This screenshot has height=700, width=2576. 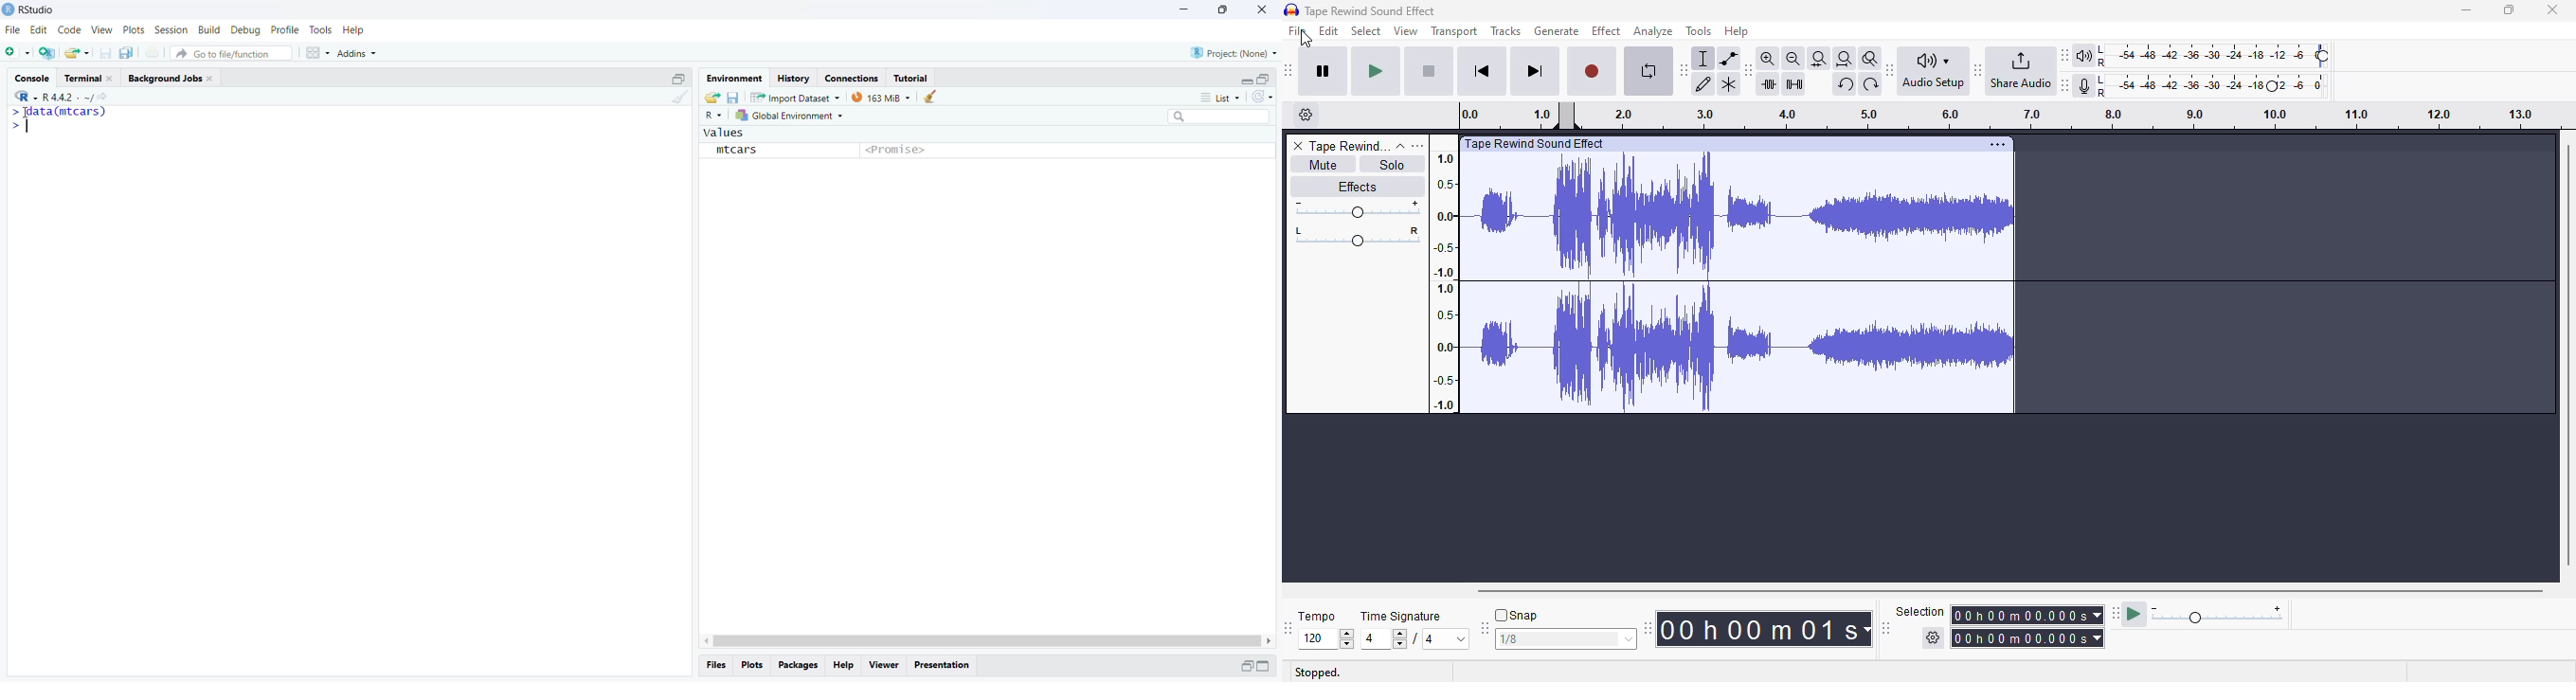 What do you see at coordinates (2511, 10) in the screenshot?
I see `maximize` at bounding box center [2511, 10].